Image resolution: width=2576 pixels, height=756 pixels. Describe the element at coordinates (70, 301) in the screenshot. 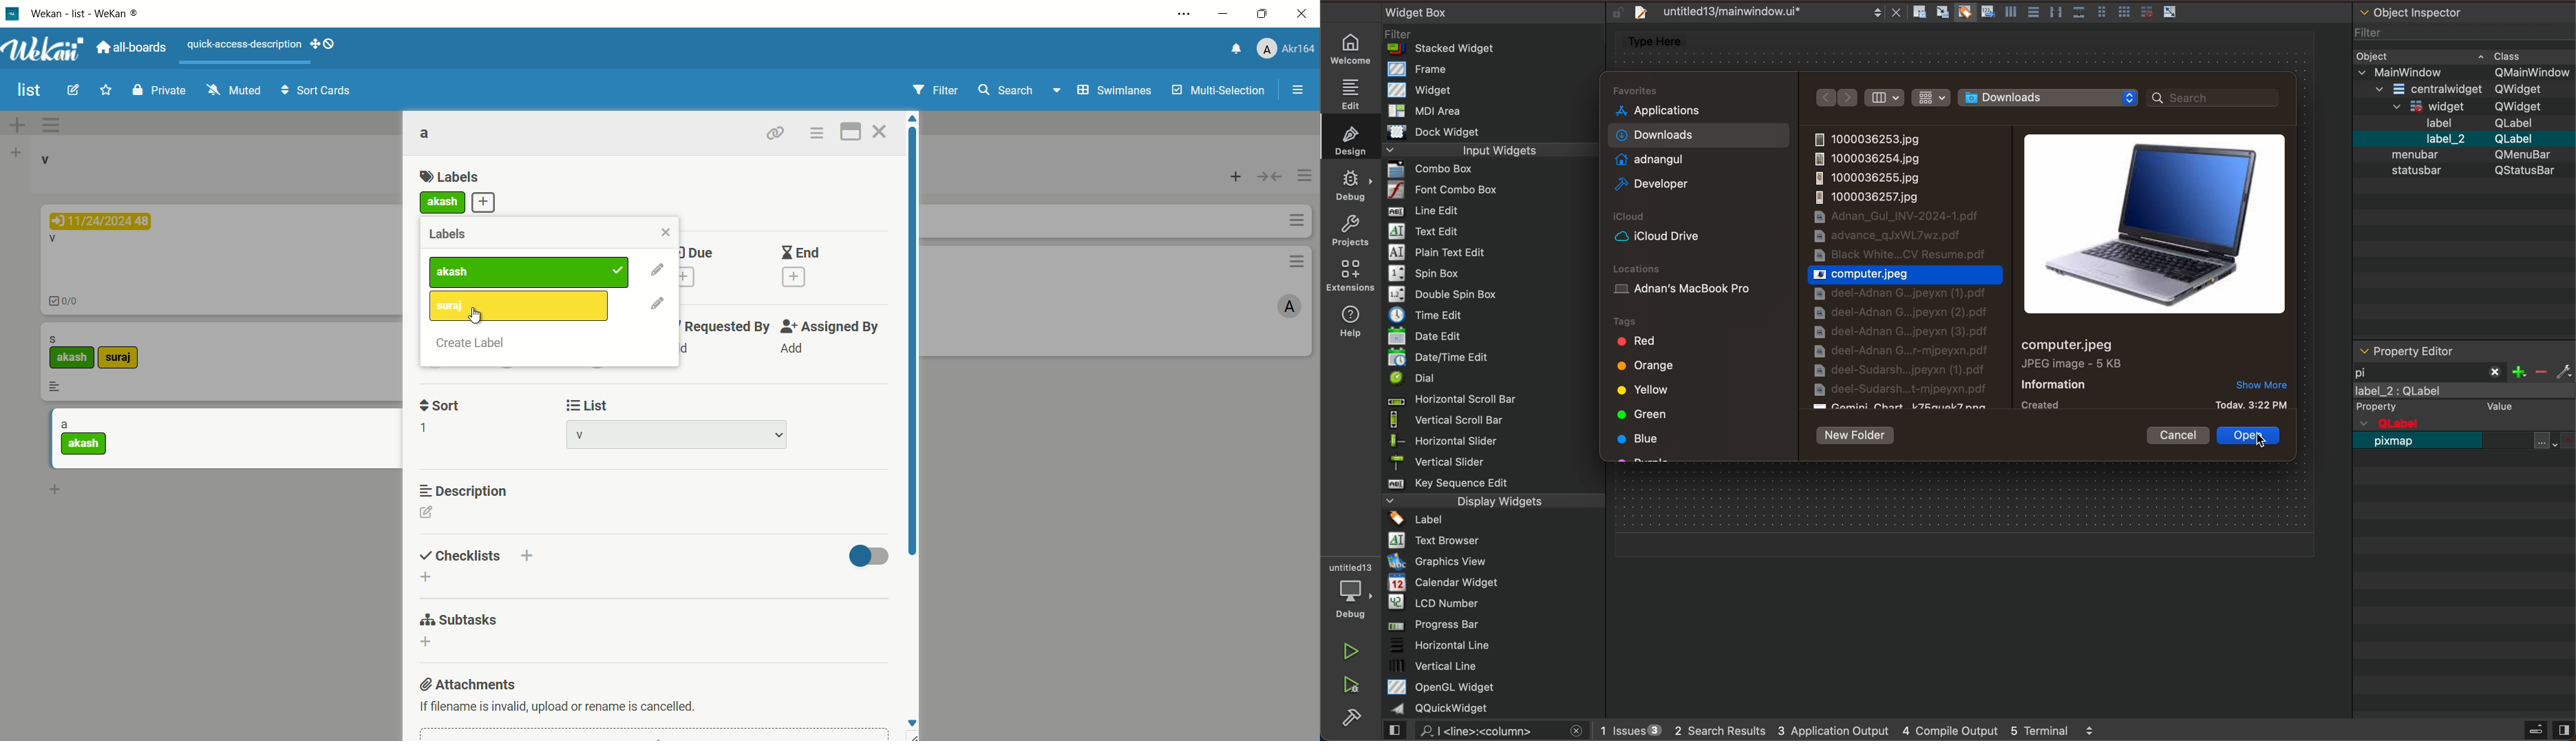

I see `0/0` at that location.